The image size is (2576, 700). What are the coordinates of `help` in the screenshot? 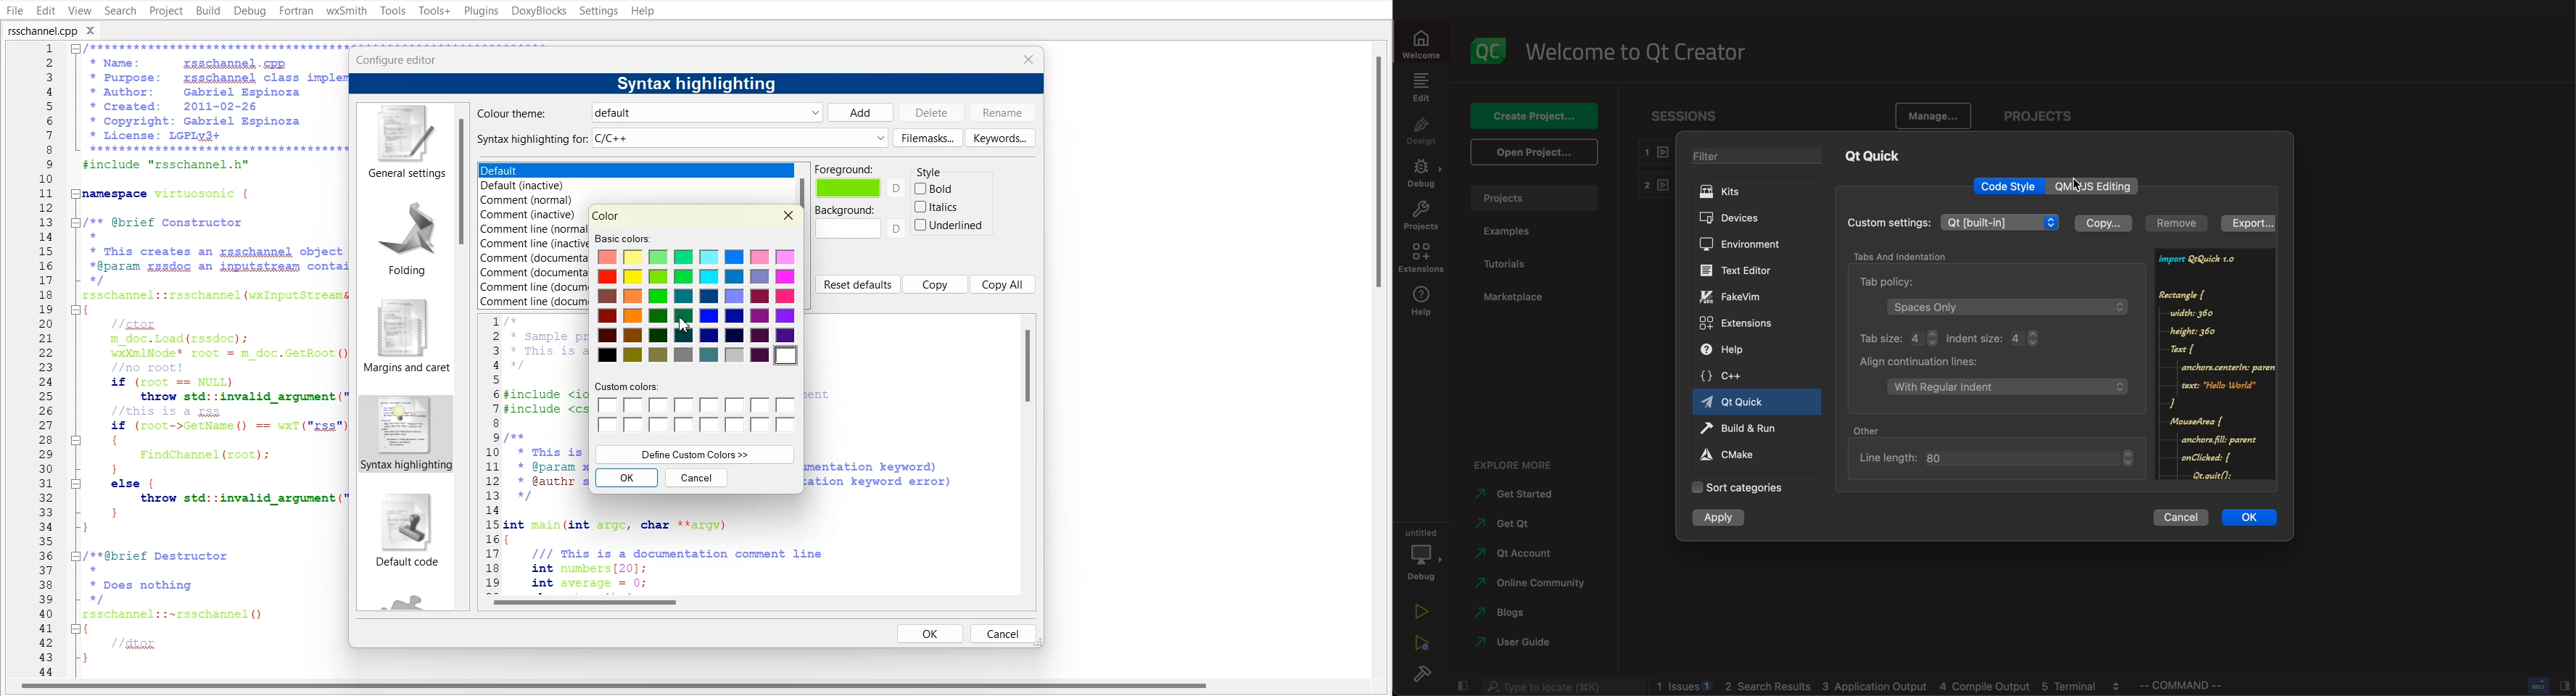 It's located at (1421, 303).